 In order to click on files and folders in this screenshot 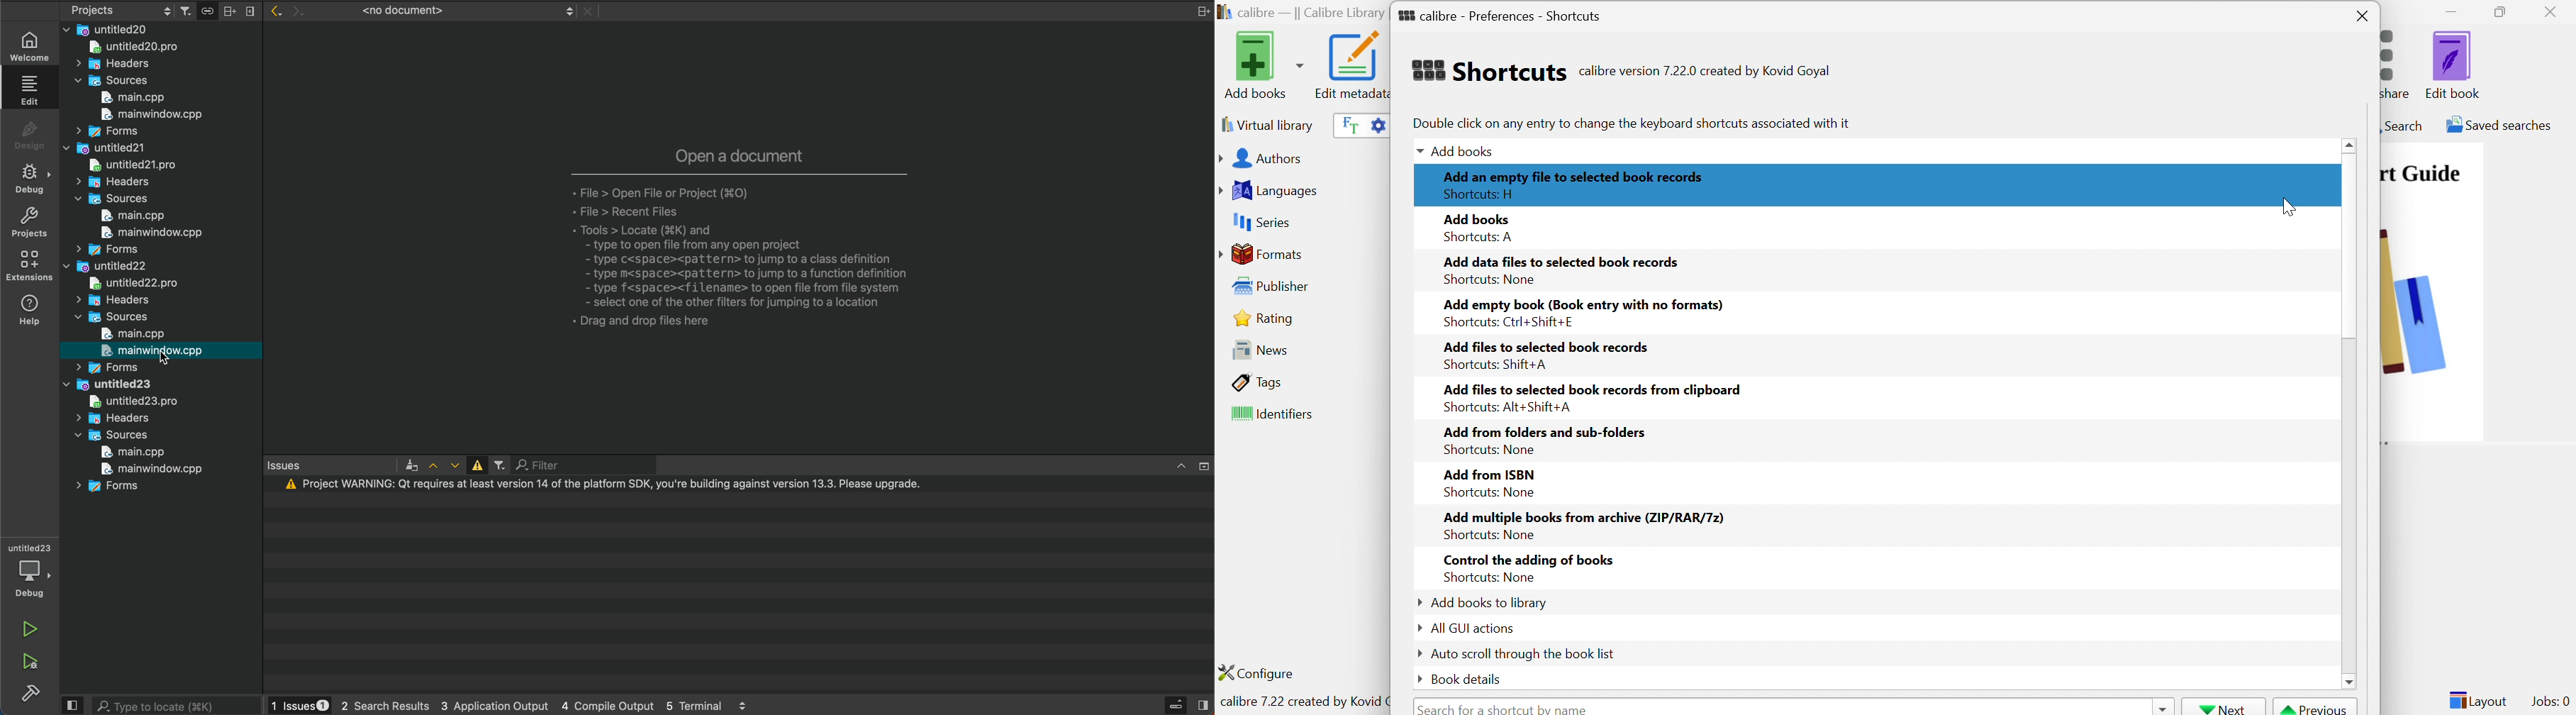, I will do `click(160, 29)`.